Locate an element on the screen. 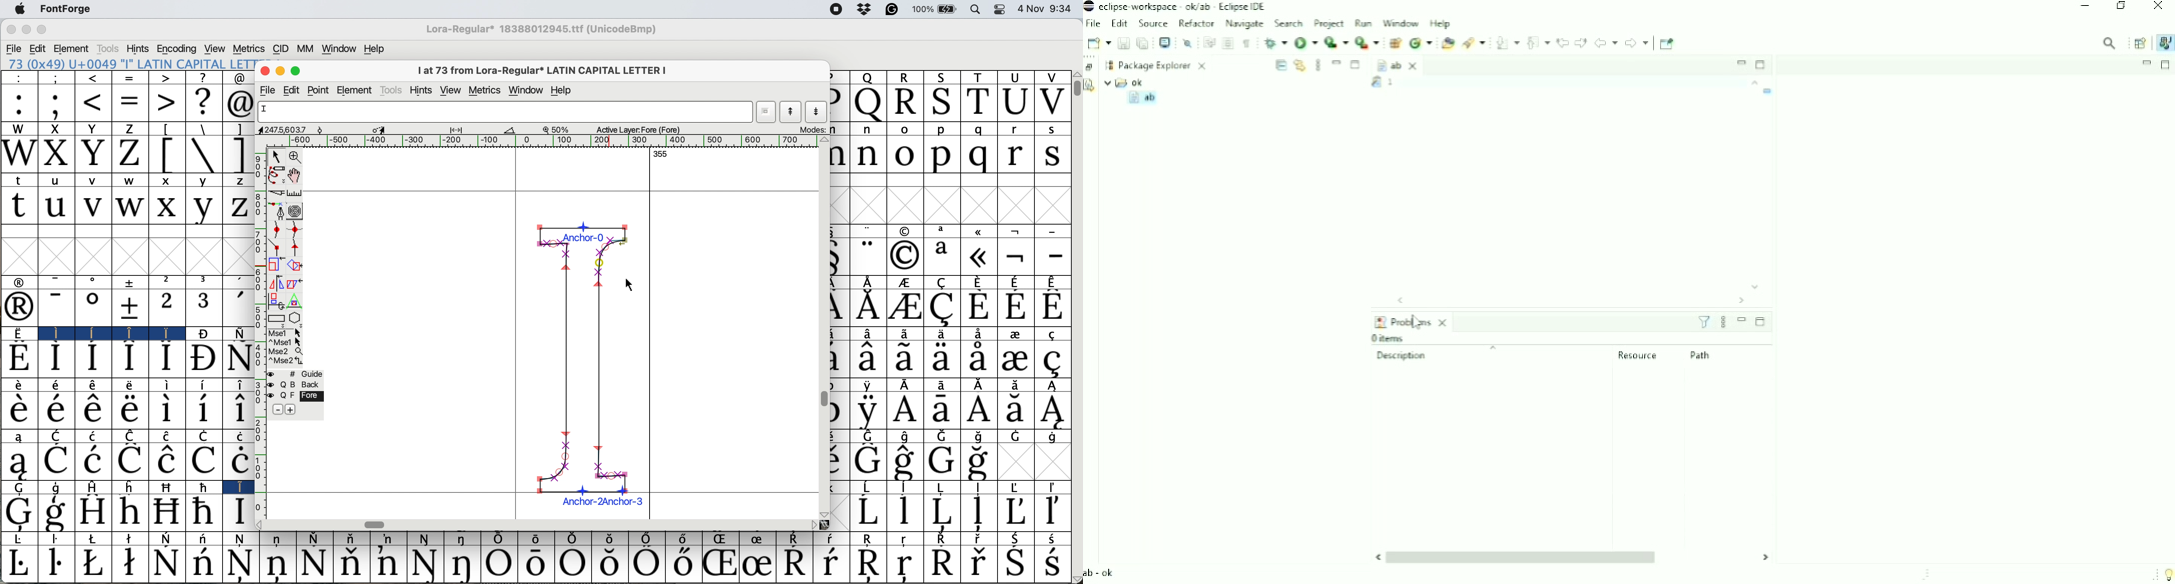 Image resolution: width=2184 pixels, height=588 pixels. current wordlist is located at coordinates (767, 112).